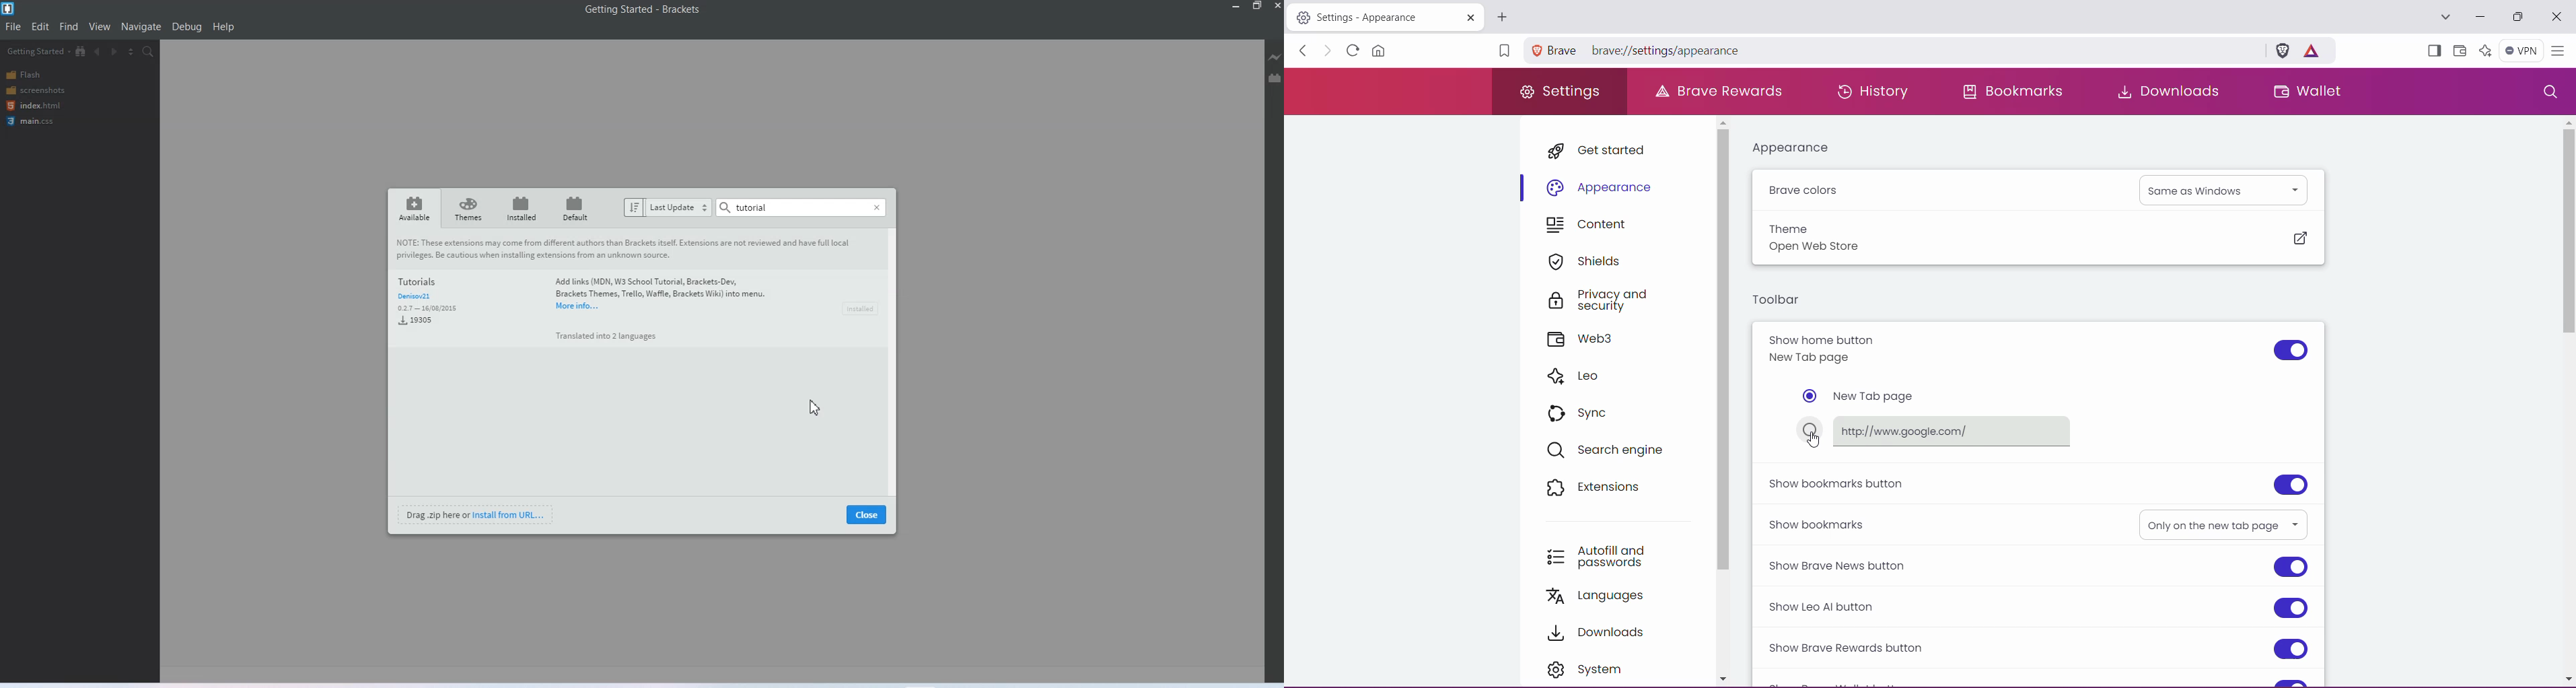  I want to click on Leo AI, so click(2484, 50).